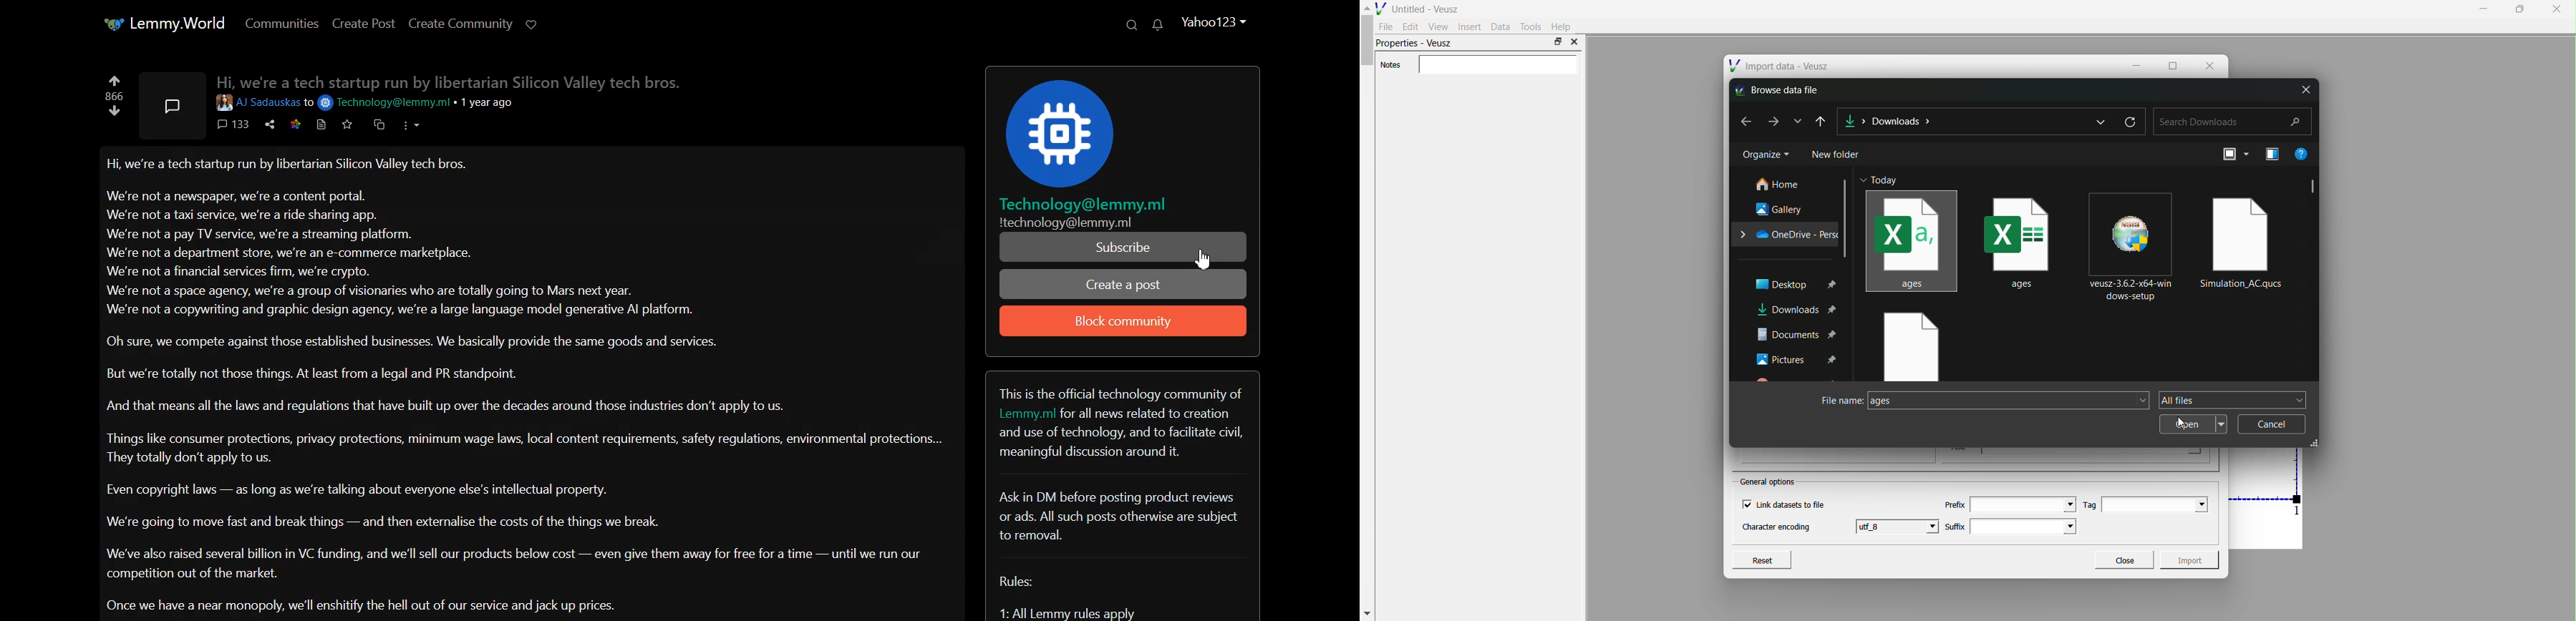  Describe the element at coordinates (2193, 424) in the screenshot. I see `Open` at that location.